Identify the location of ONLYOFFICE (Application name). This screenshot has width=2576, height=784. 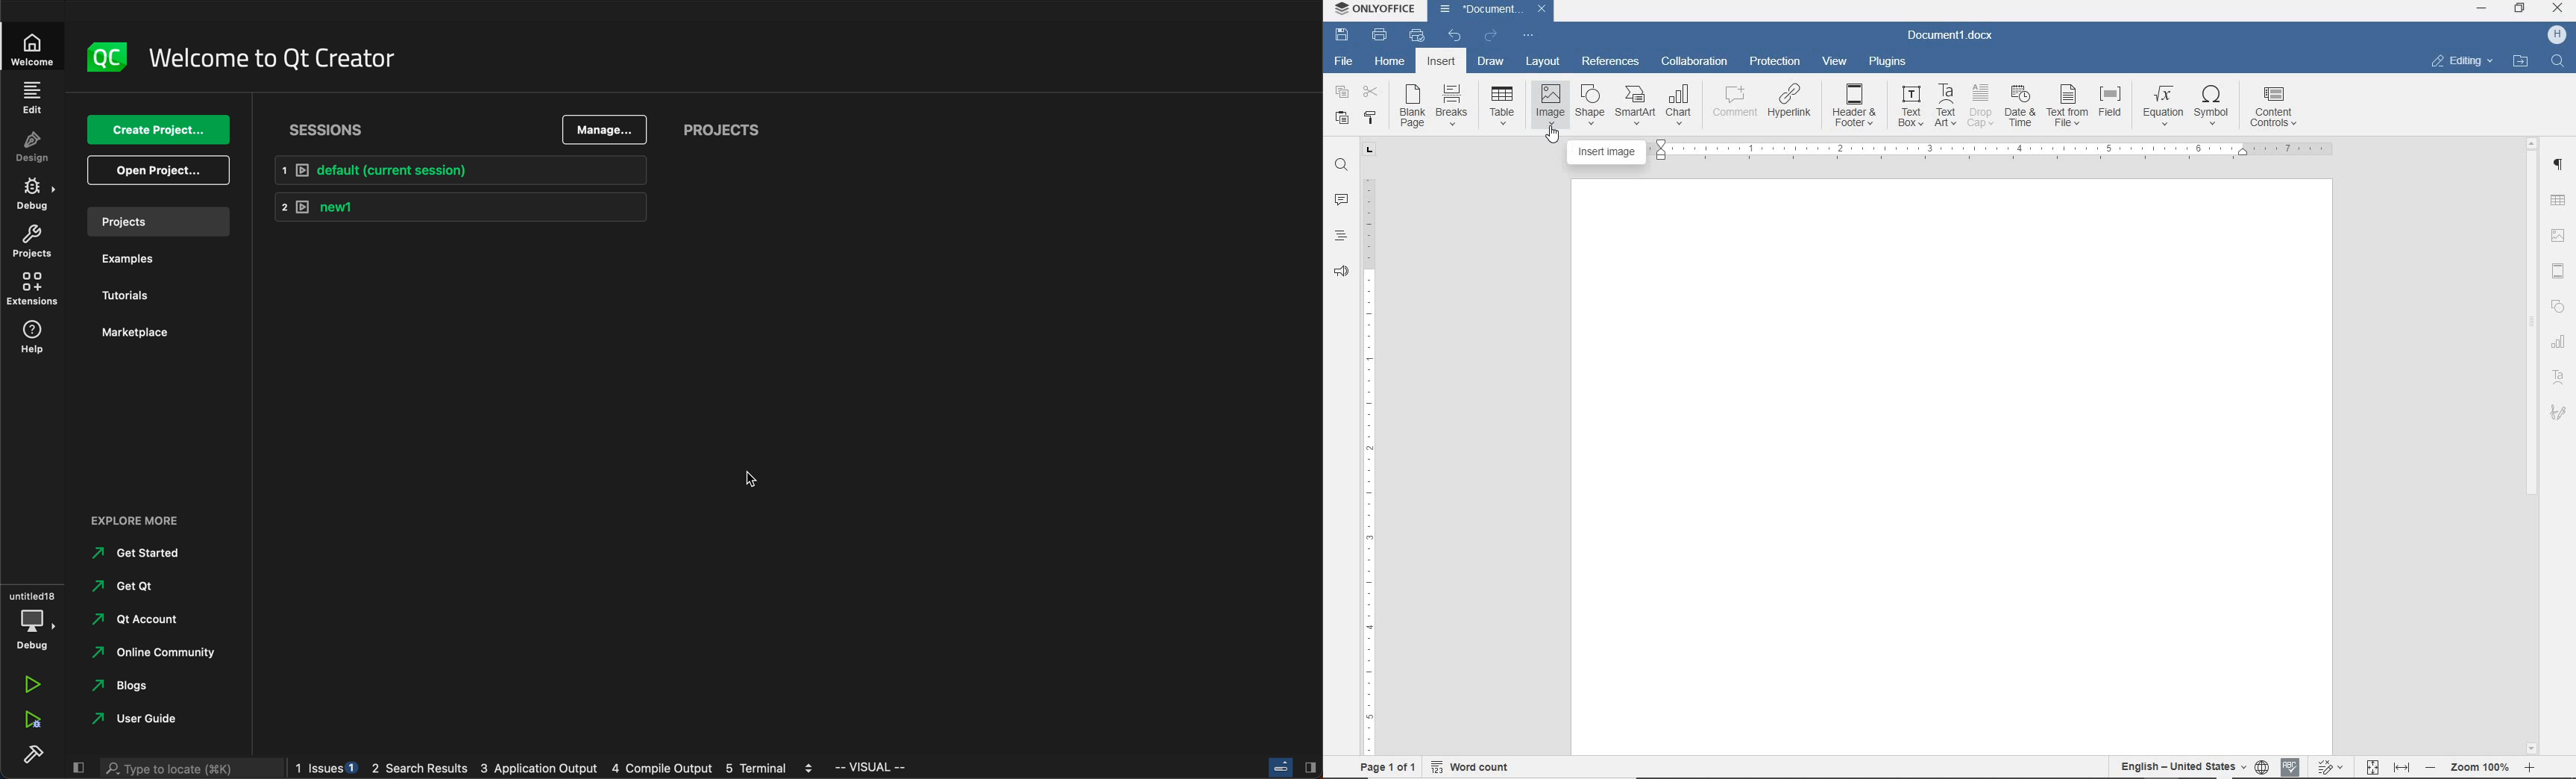
(1371, 10).